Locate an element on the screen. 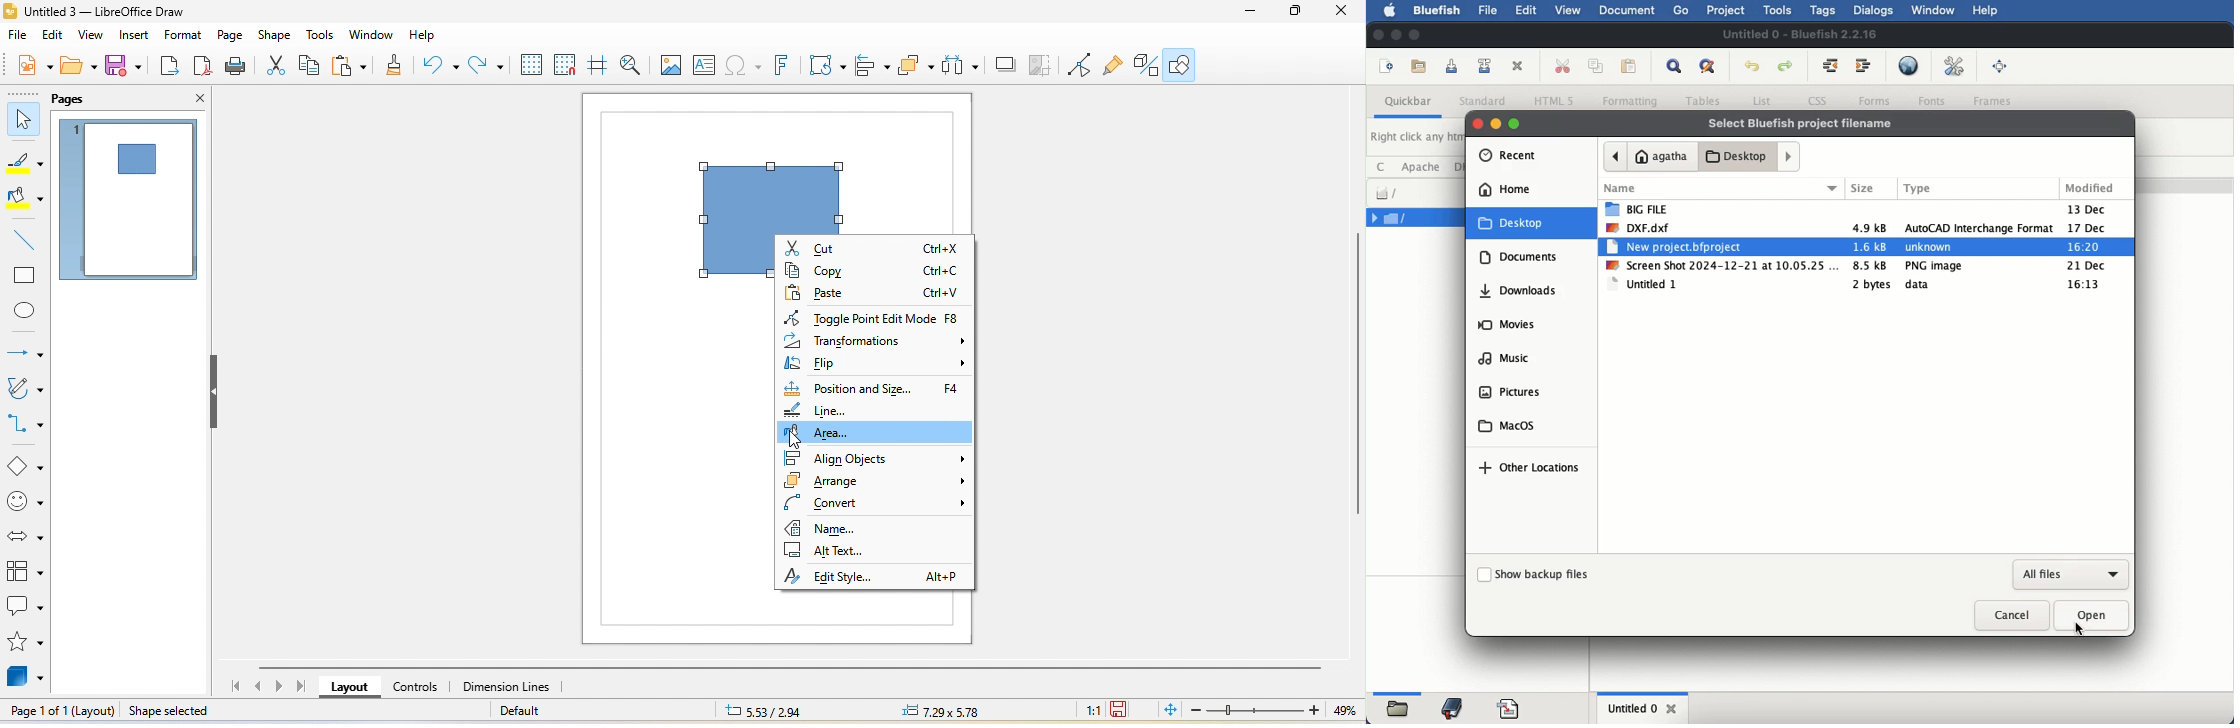 This screenshot has width=2240, height=728. formatting is located at coordinates (1631, 102).